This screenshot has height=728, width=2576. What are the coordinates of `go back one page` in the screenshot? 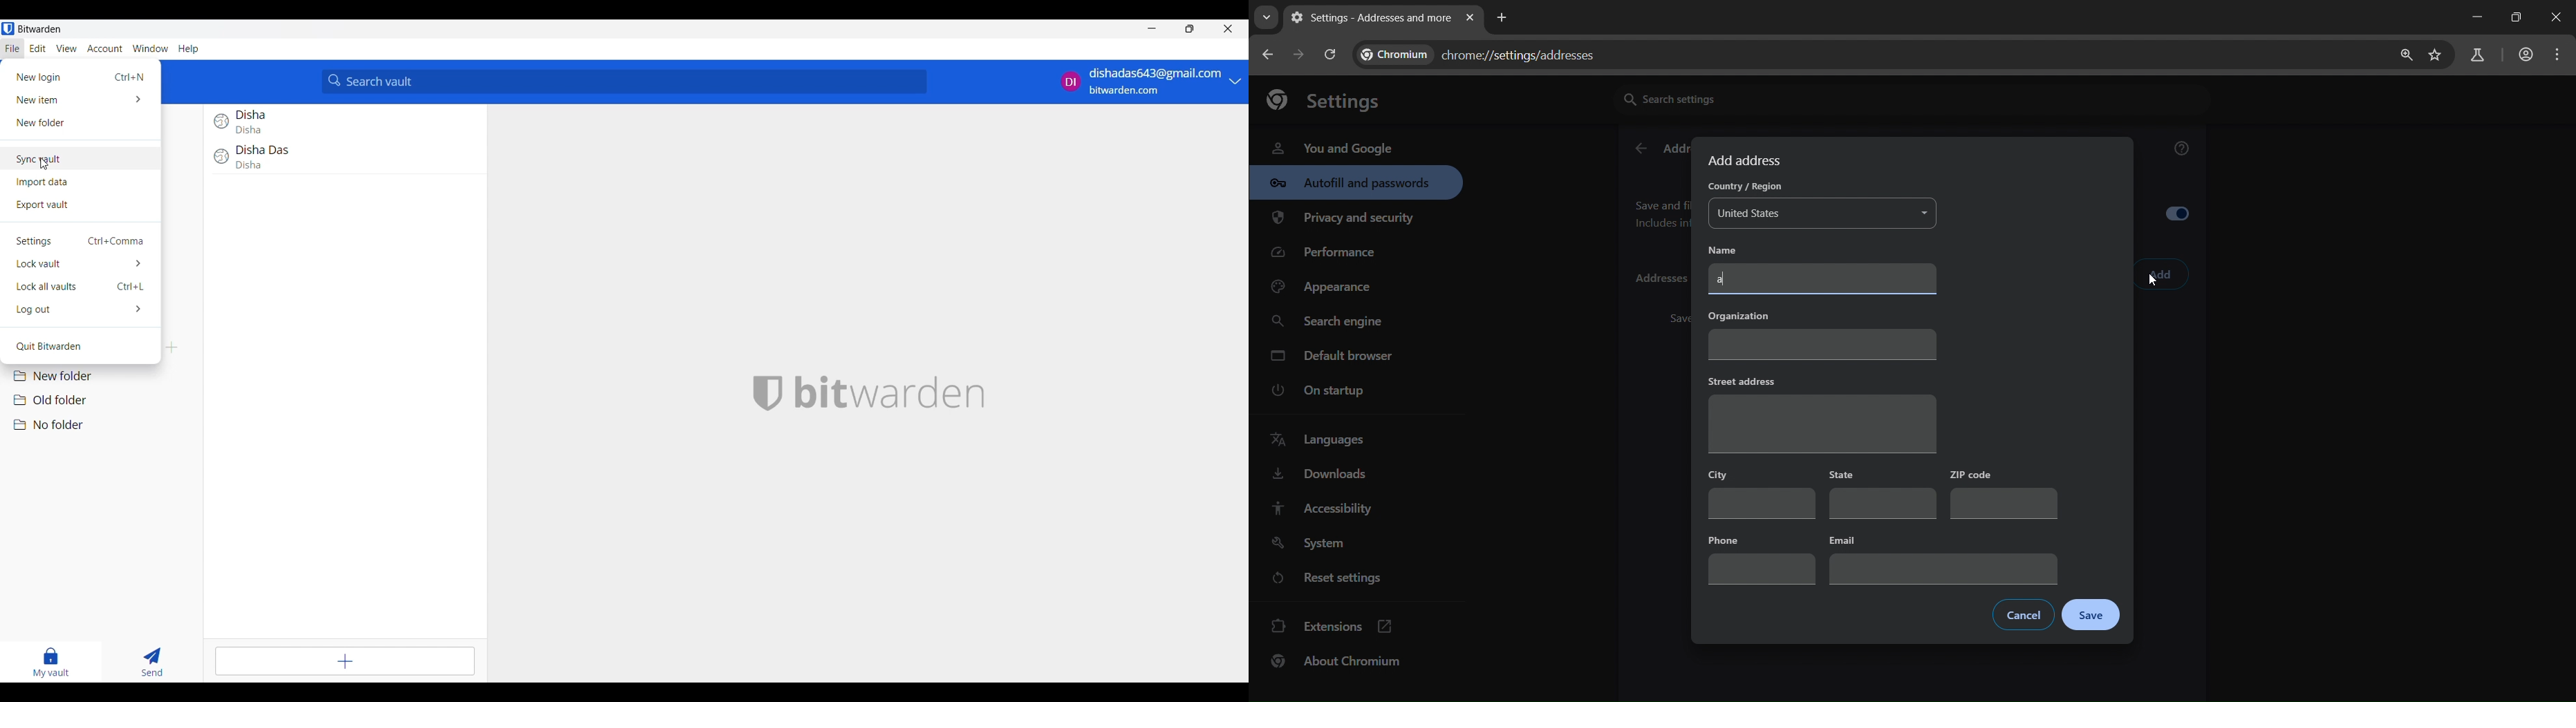 It's located at (1301, 54).